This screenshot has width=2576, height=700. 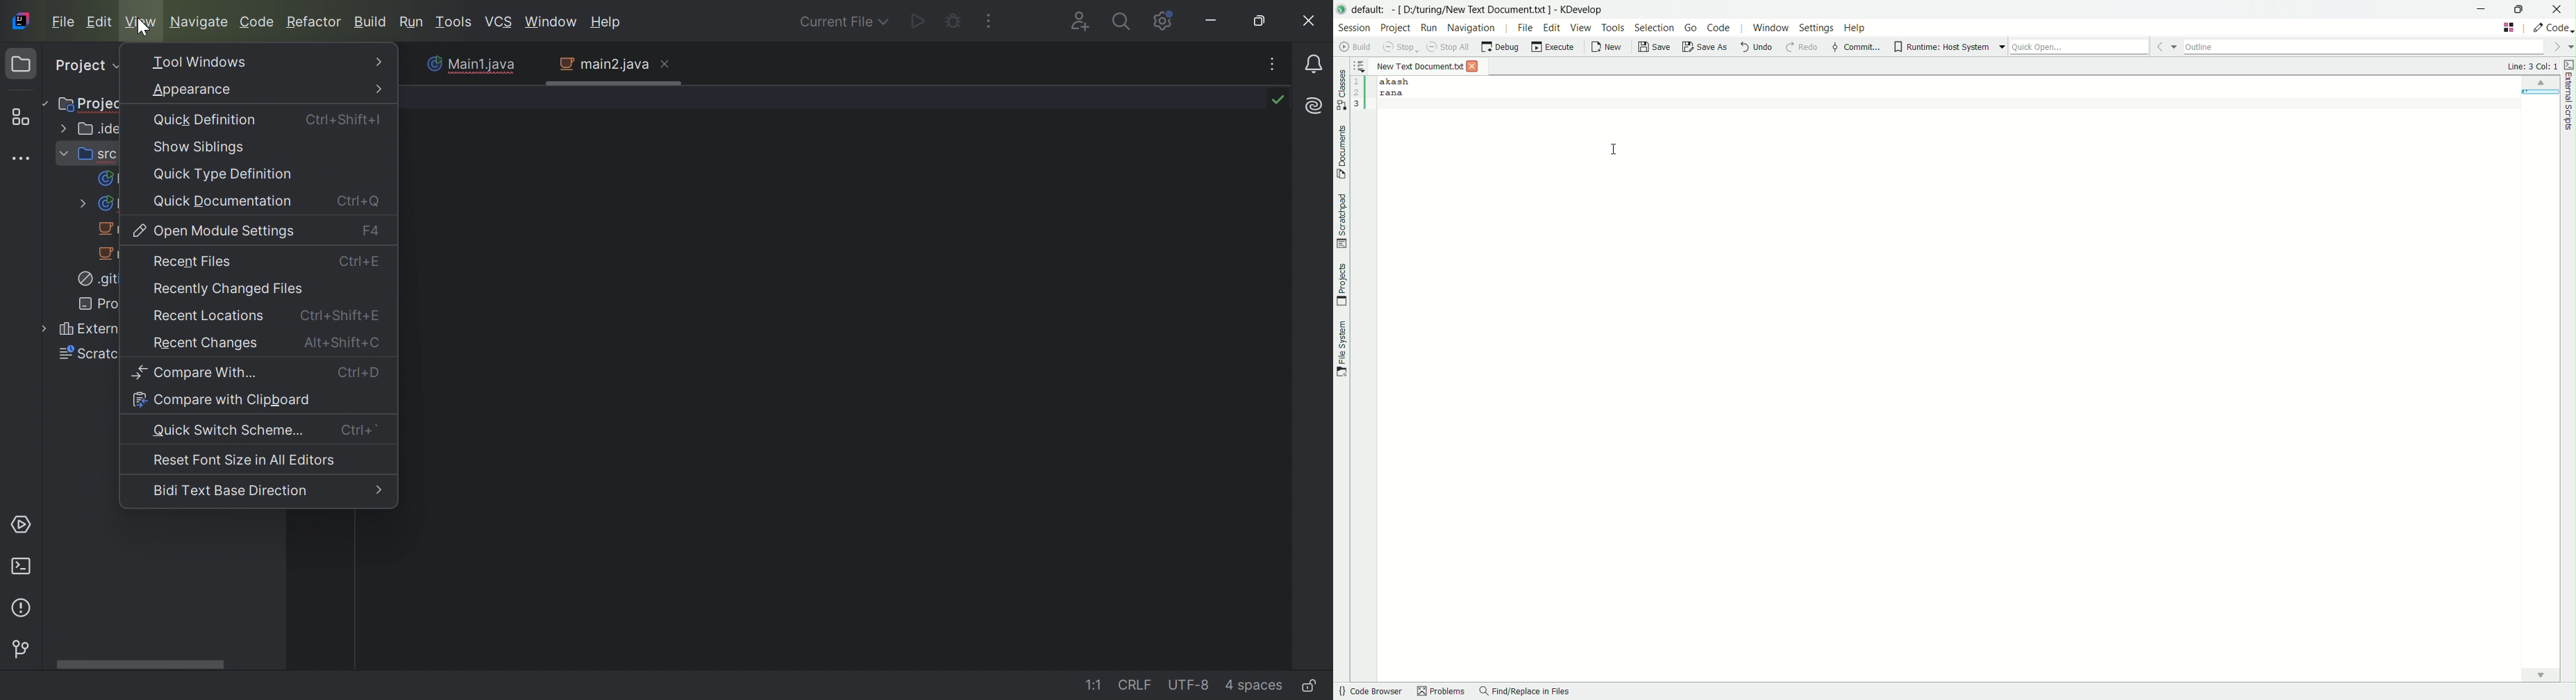 What do you see at coordinates (1212, 21) in the screenshot?
I see `Minimize` at bounding box center [1212, 21].